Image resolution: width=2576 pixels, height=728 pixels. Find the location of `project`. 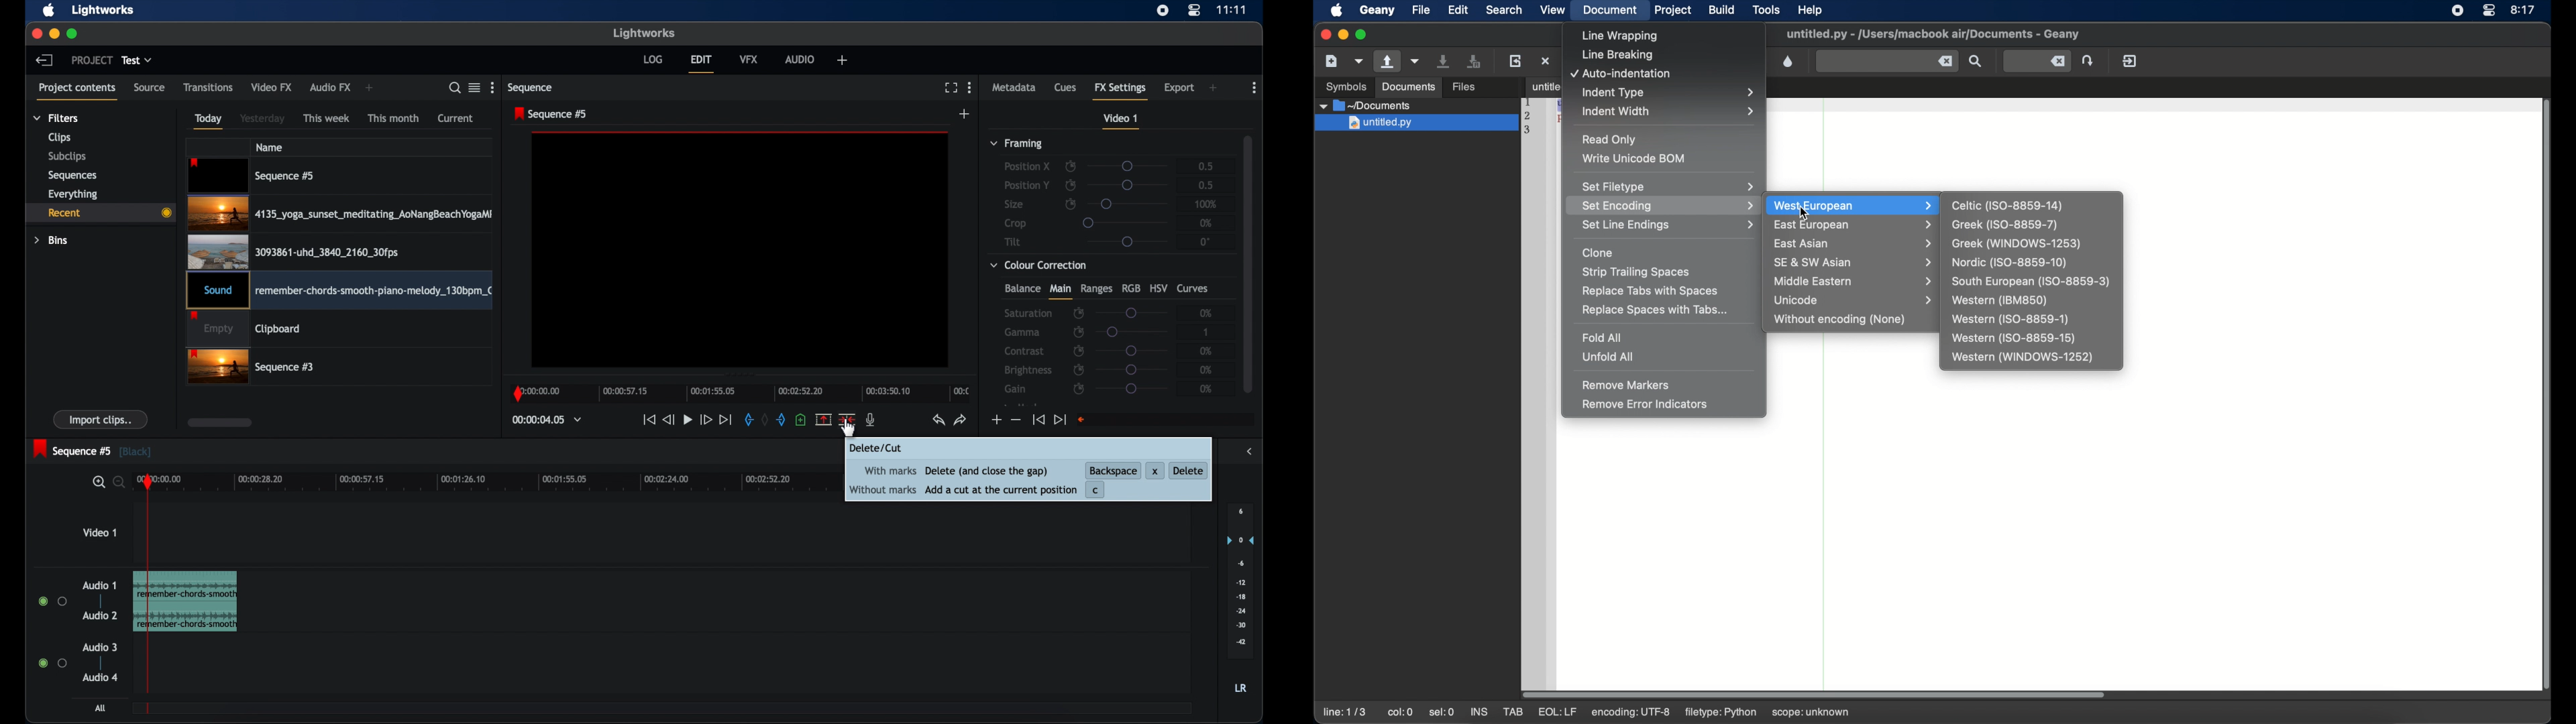

project is located at coordinates (91, 60).